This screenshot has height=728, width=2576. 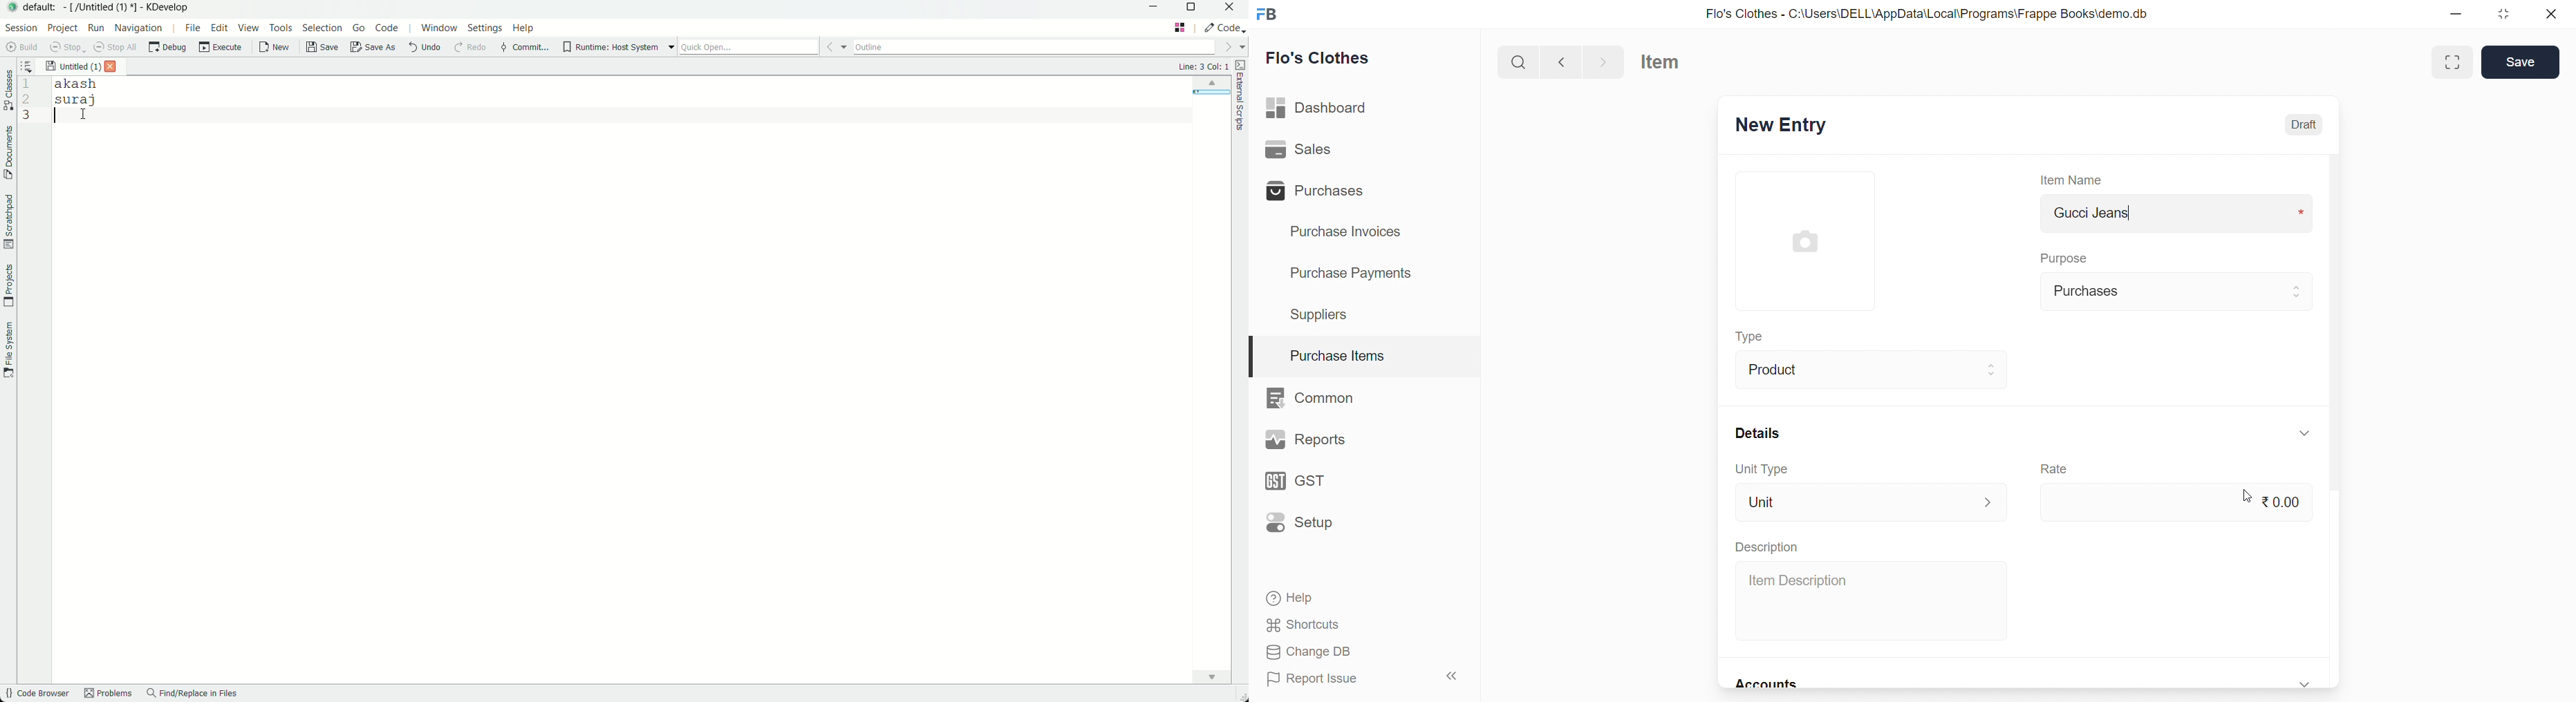 I want to click on Item Name, so click(x=2075, y=179).